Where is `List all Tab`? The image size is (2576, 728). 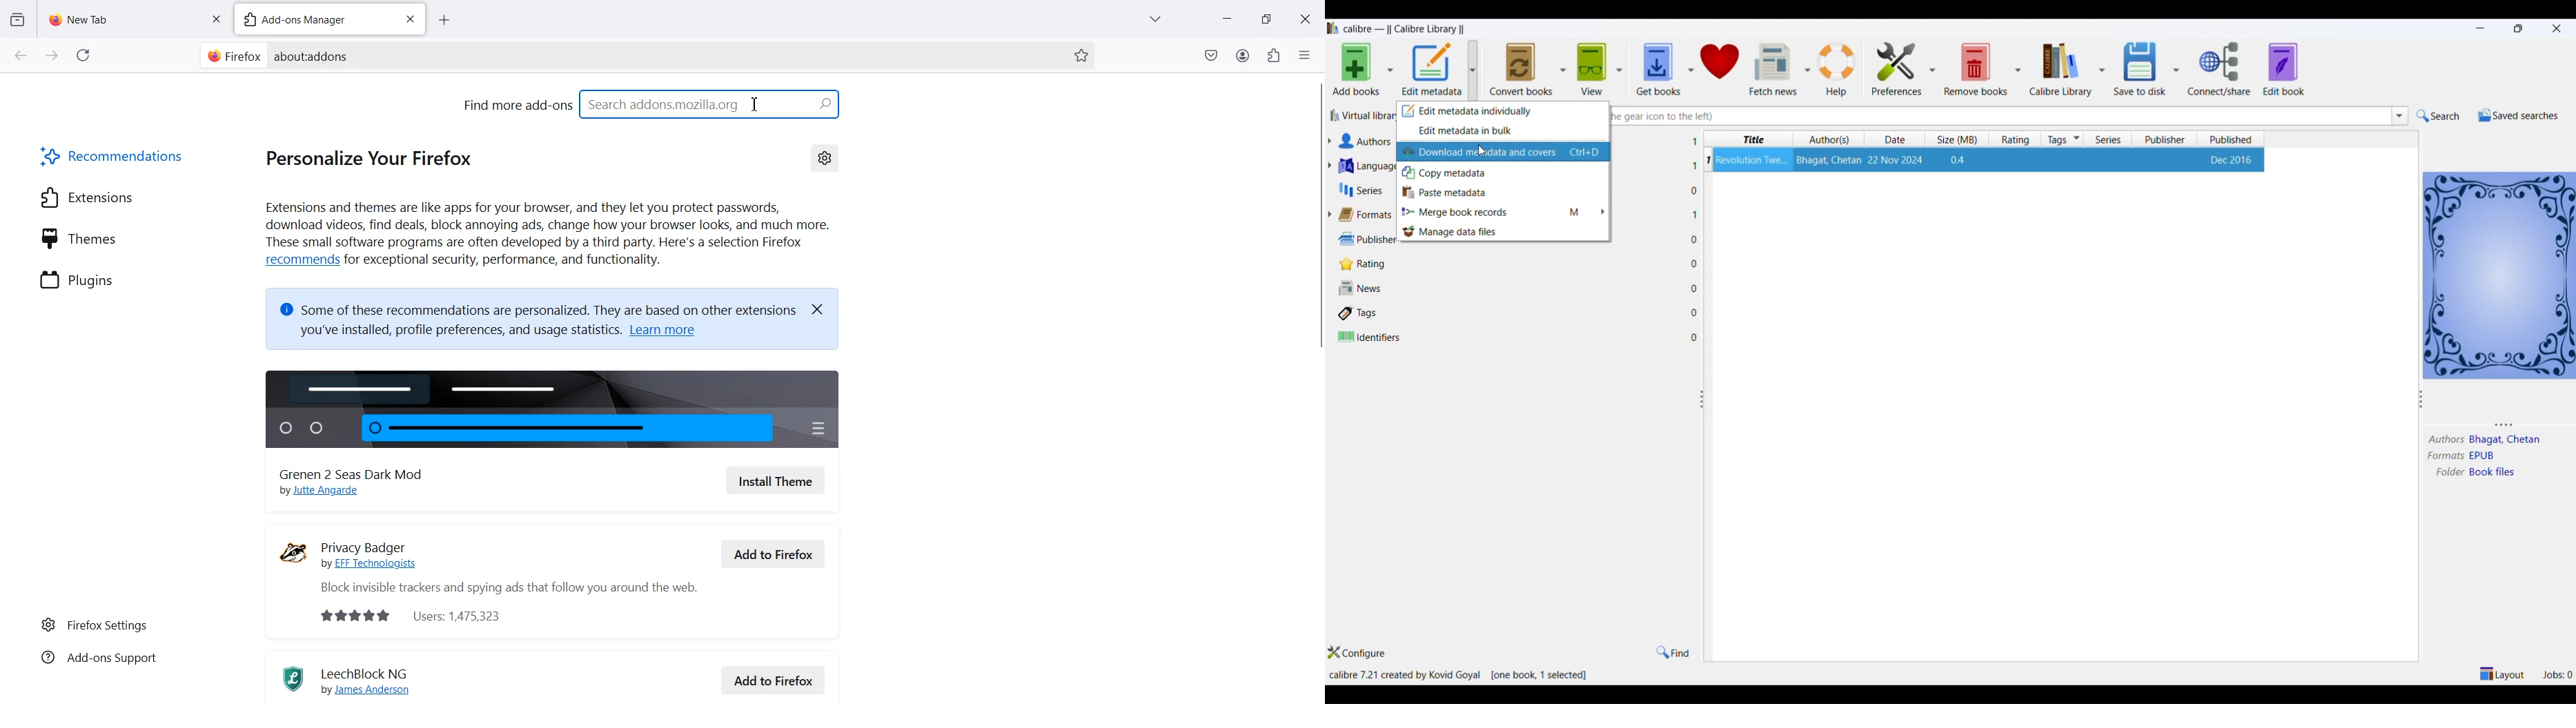 List all Tab is located at coordinates (1154, 19).